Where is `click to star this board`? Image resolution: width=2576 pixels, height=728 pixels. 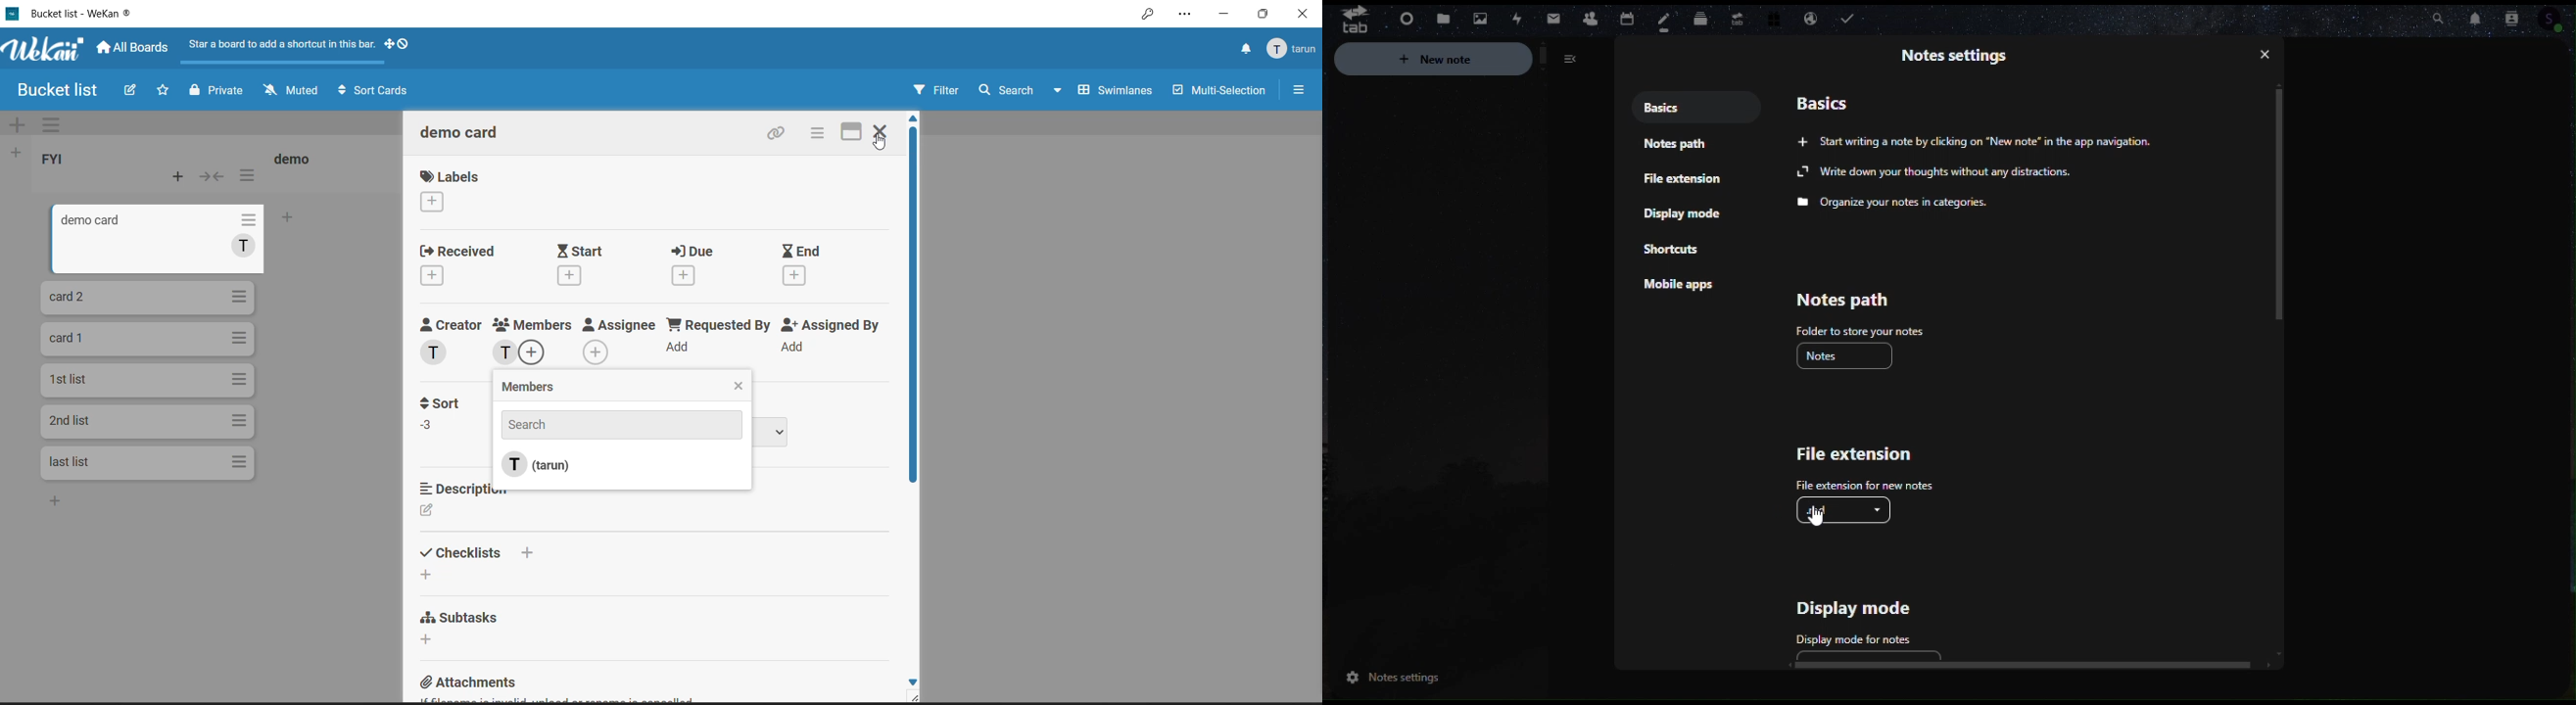 click to star this board is located at coordinates (163, 89).